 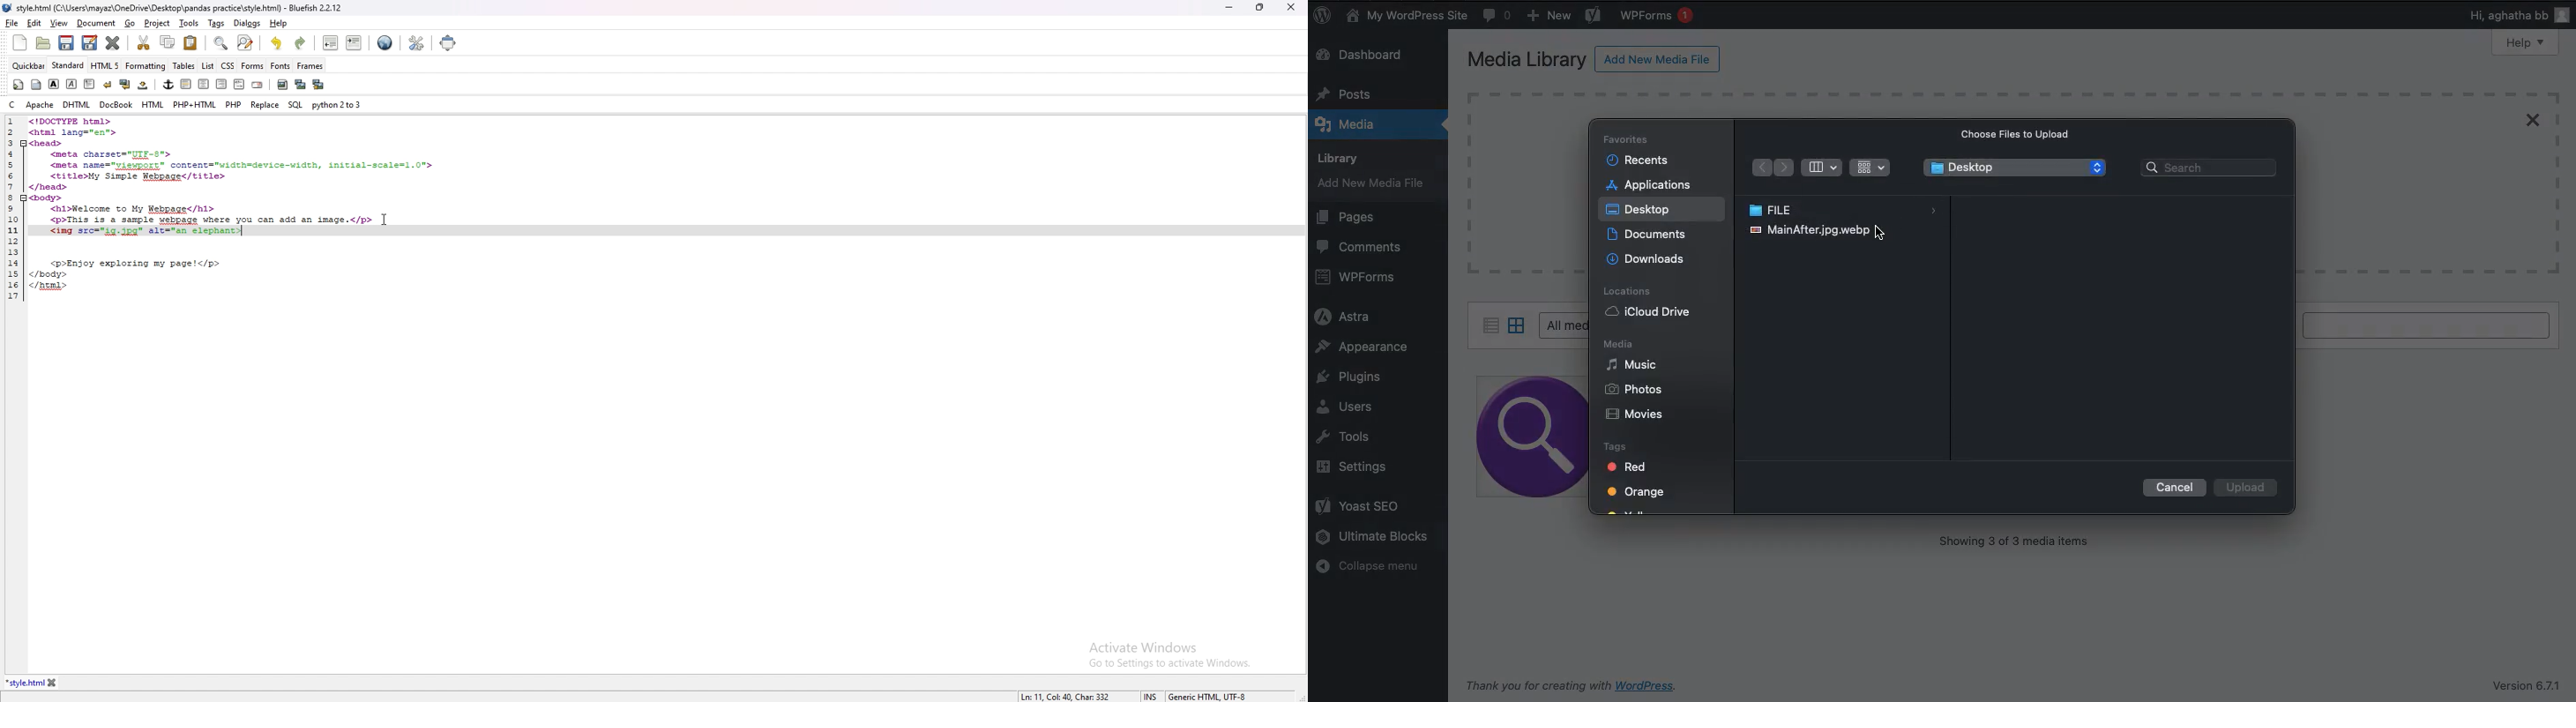 I want to click on find bar, so click(x=221, y=43).